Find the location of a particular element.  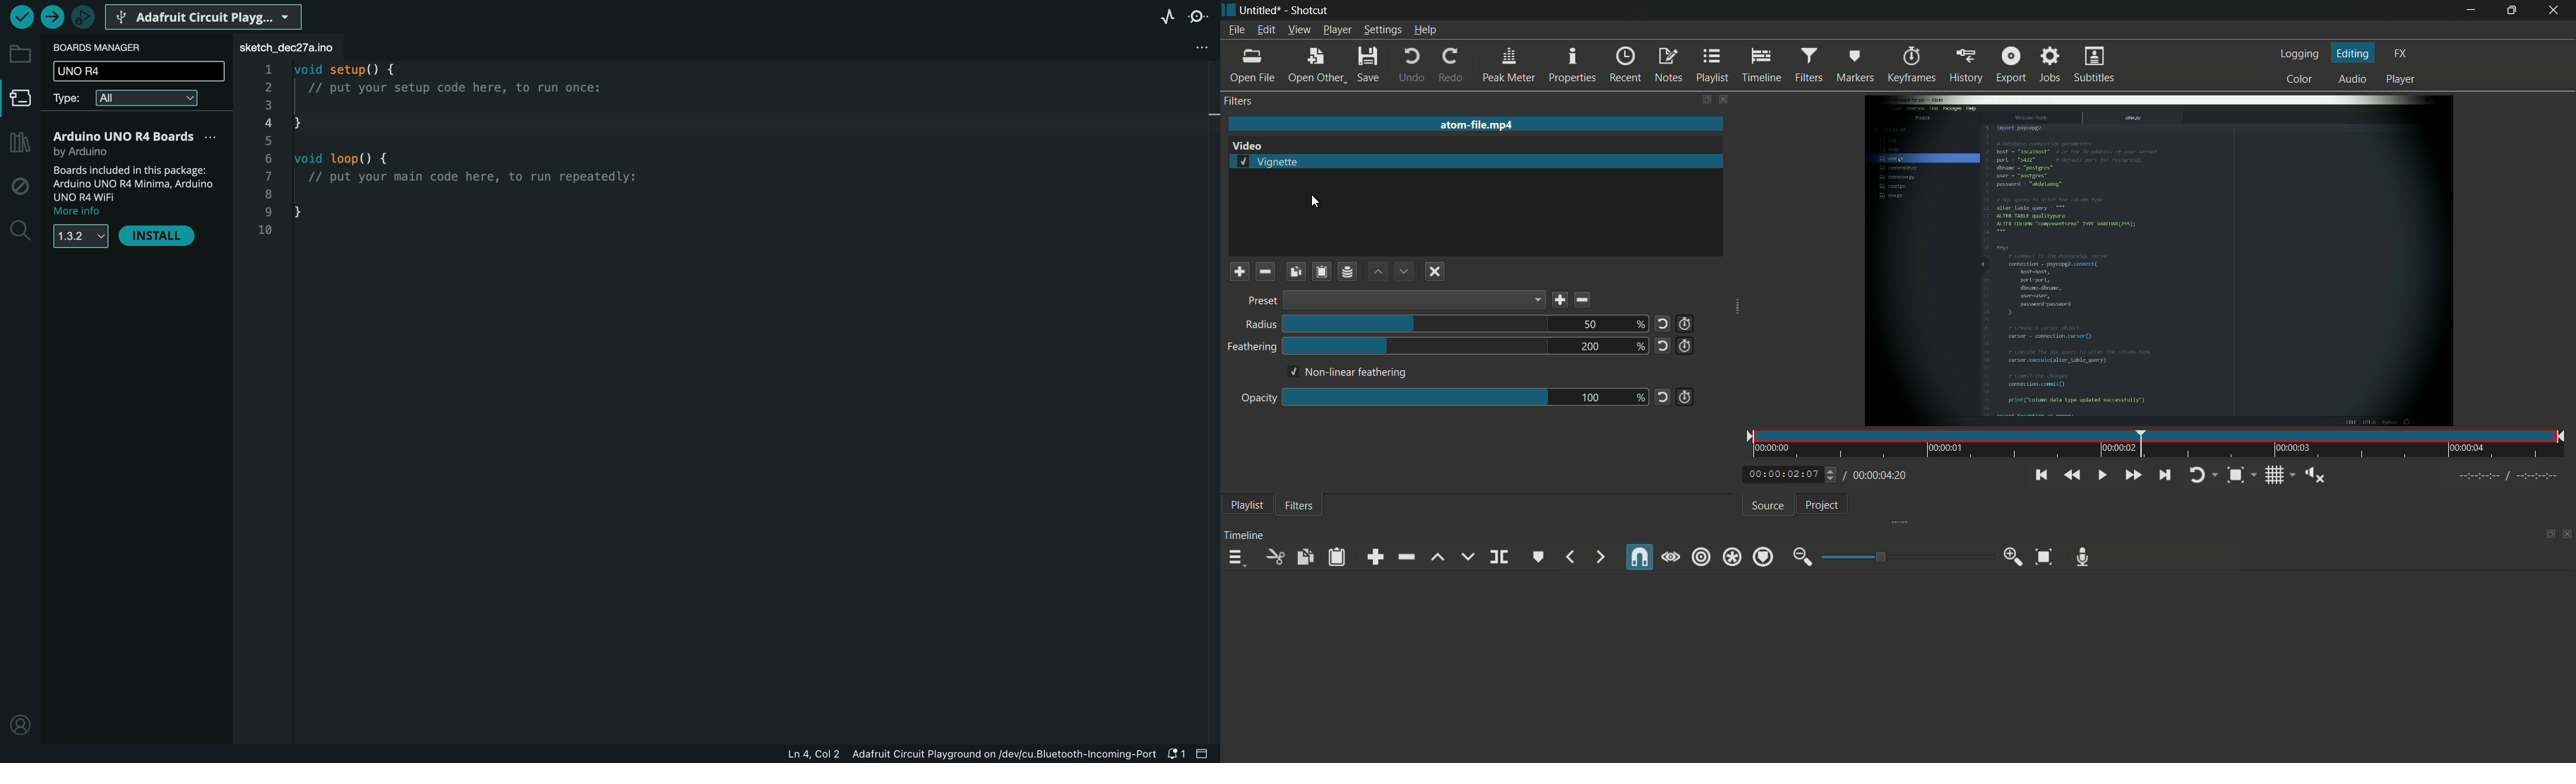

markers is located at coordinates (1854, 66).